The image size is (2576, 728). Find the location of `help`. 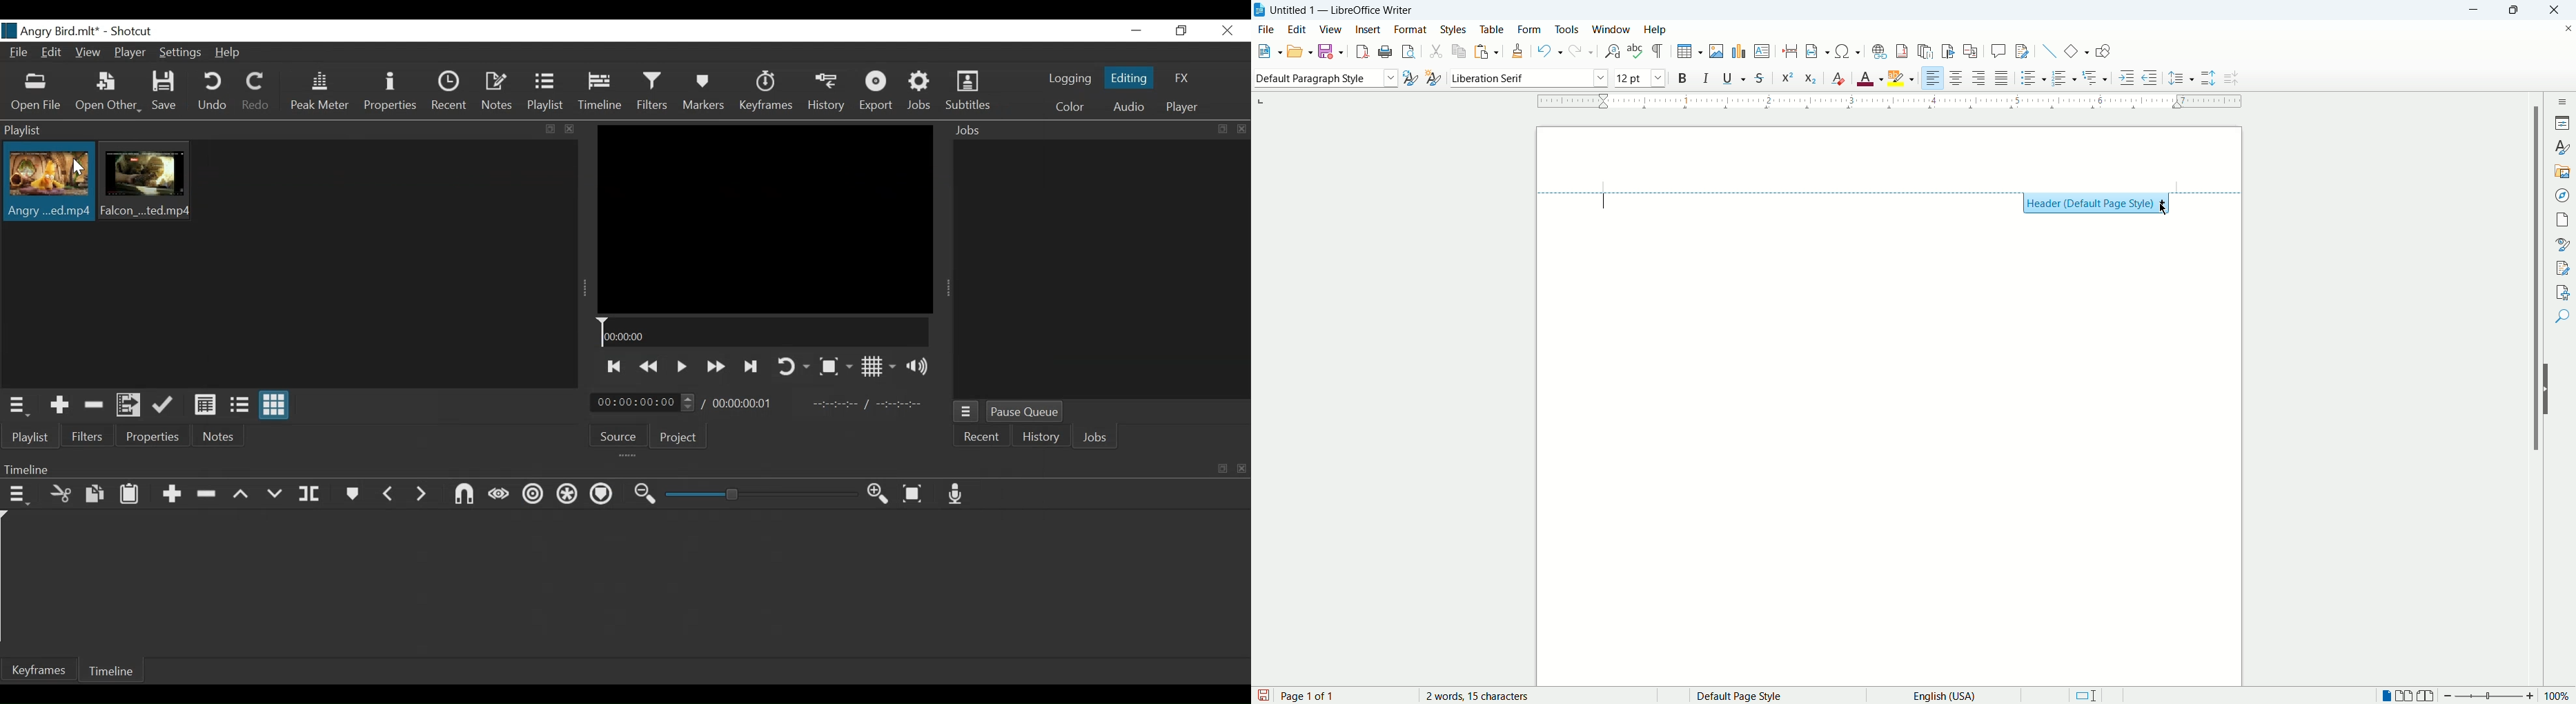

help is located at coordinates (1656, 30).